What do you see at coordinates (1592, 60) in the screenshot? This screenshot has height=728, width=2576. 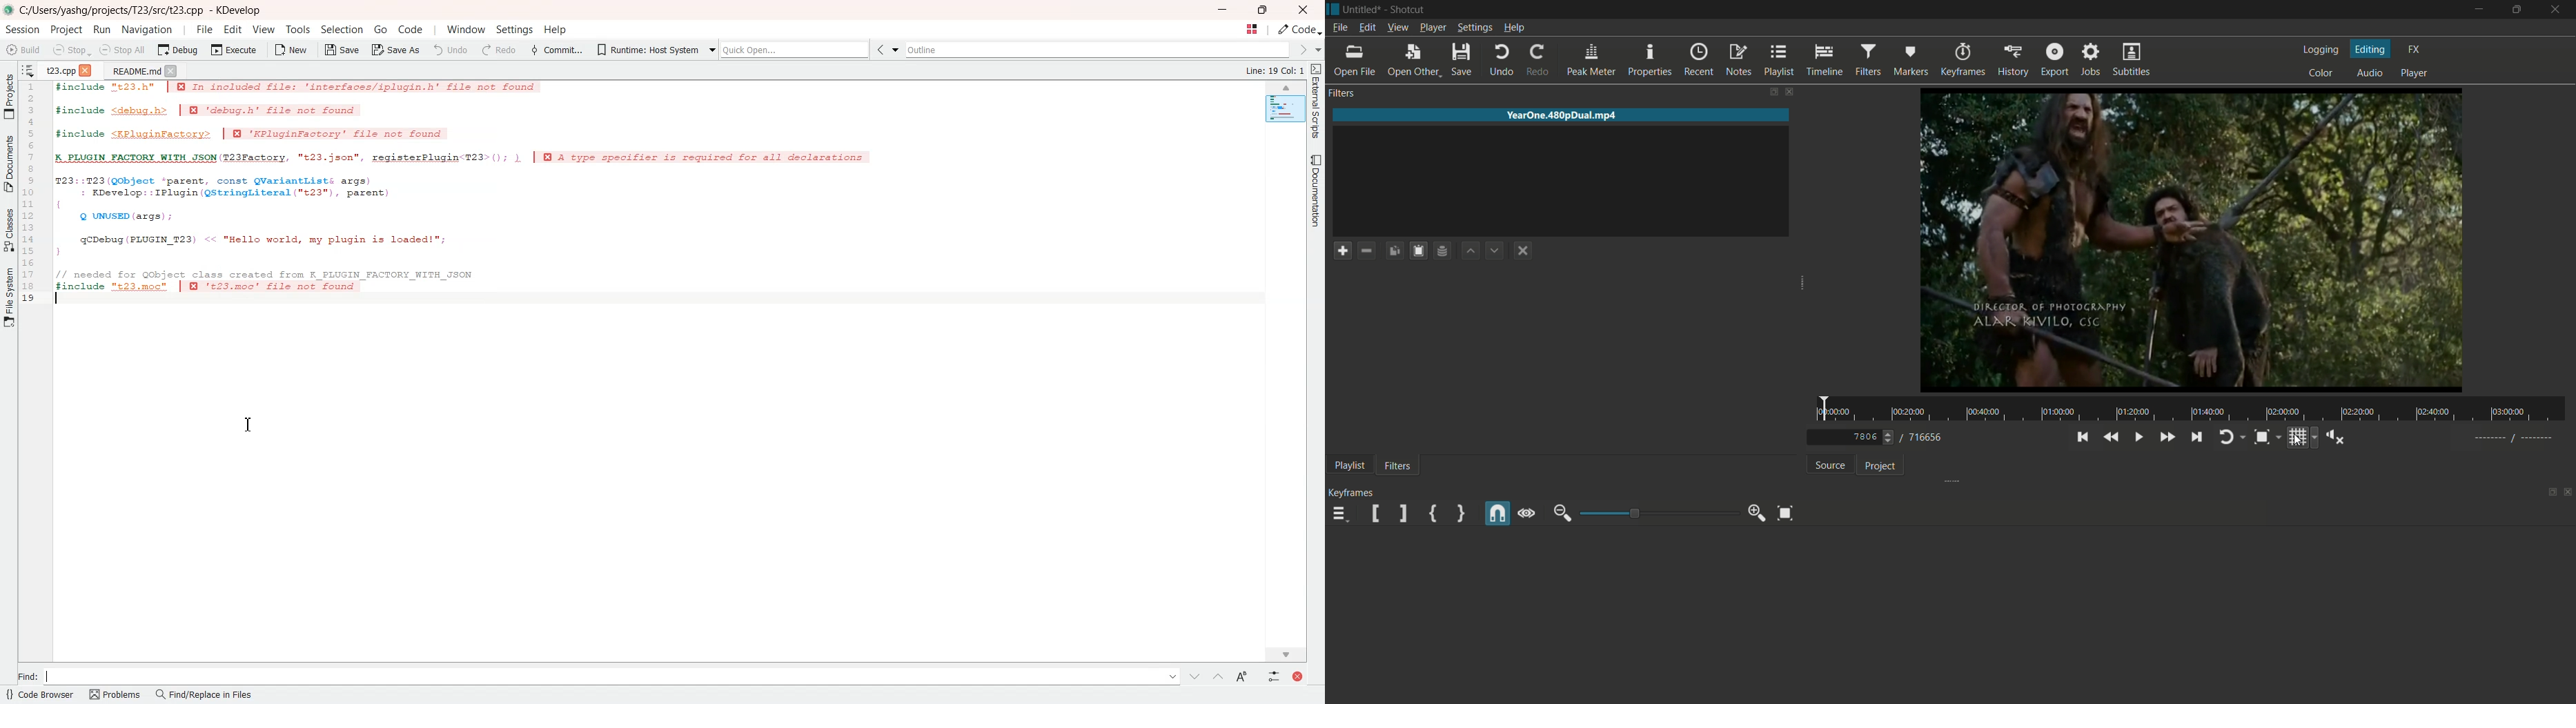 I see `peak meter` at bounding box center [1592, 60].